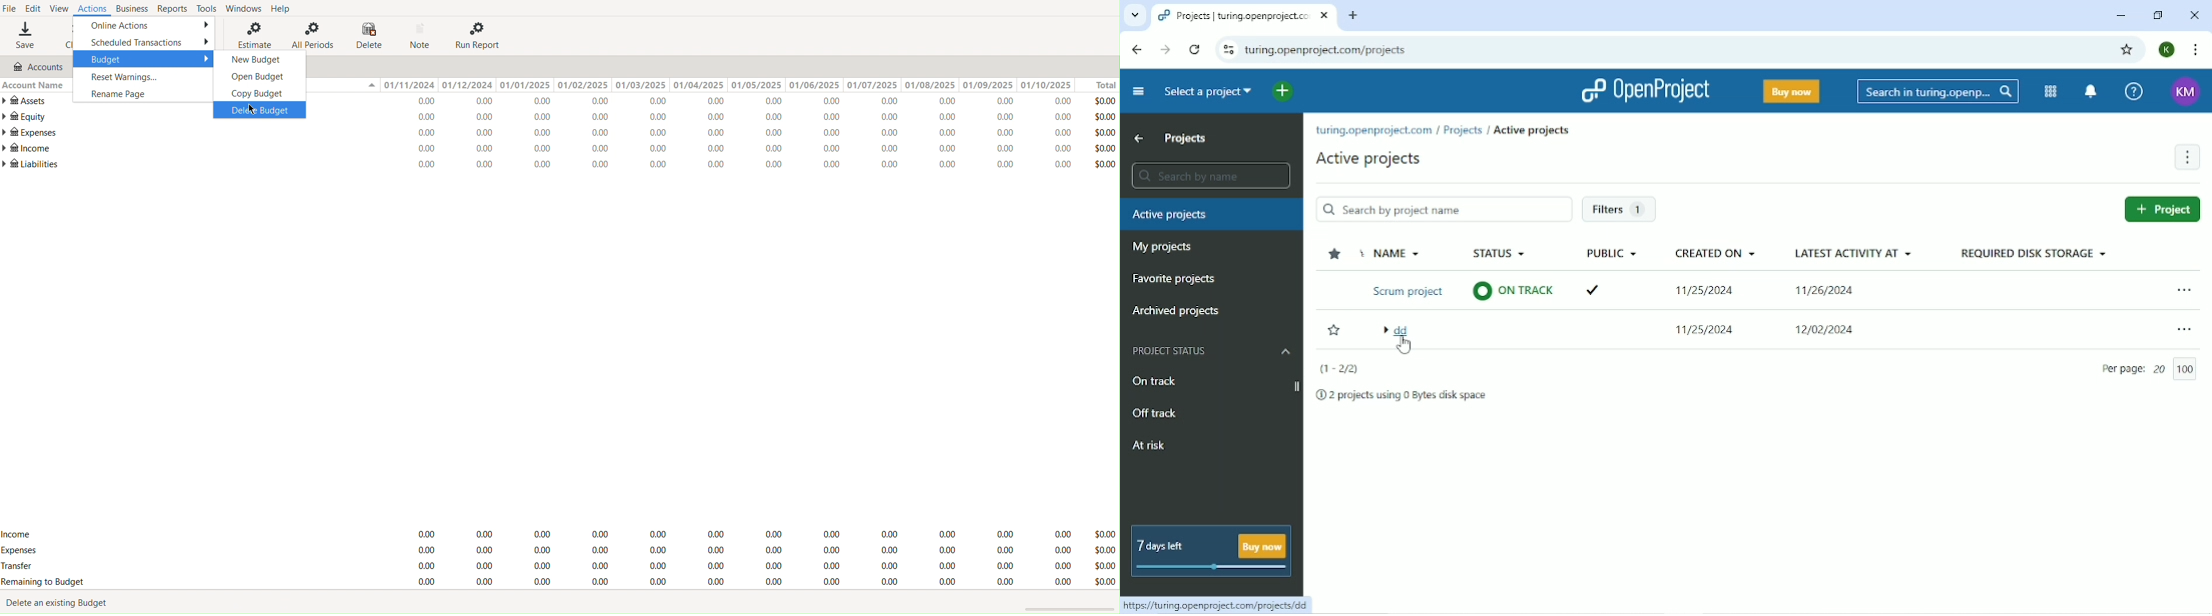 The height and width of the screenshot is (616, 2212). I want to click on Current tab, so click(1244, 15).